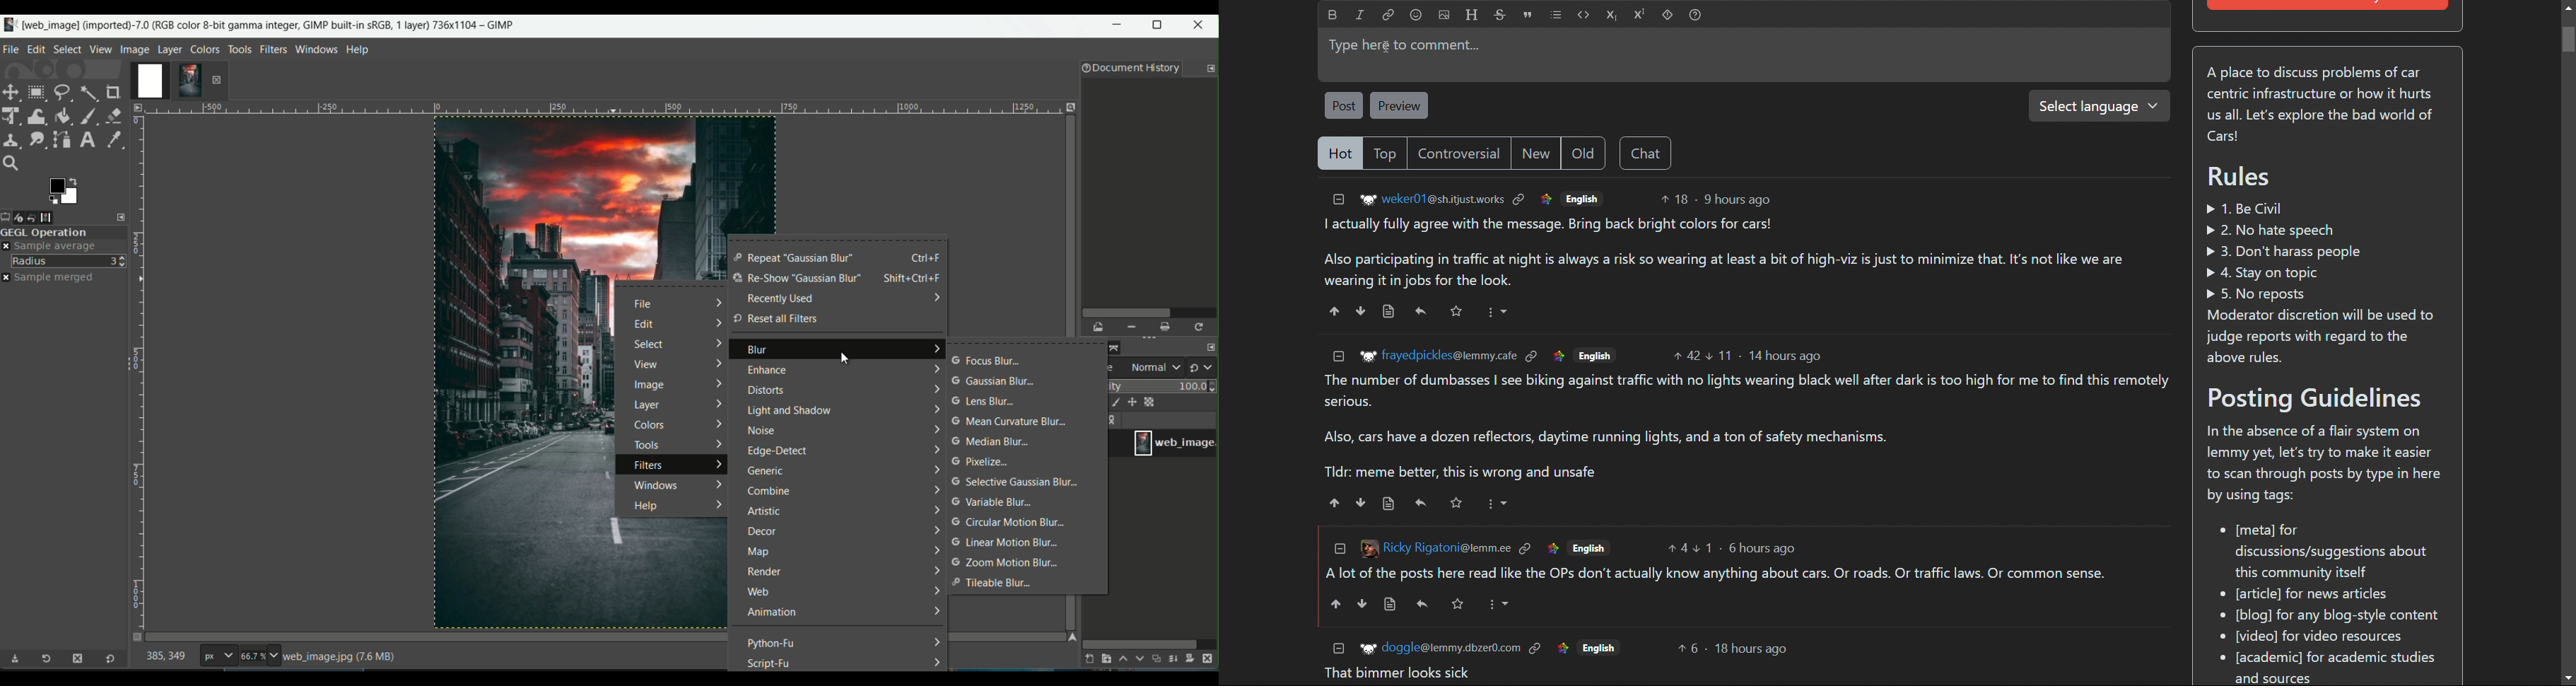 This screenshot has width=2576, height=700. I want to click on delete this layer, so click(1211, 658).